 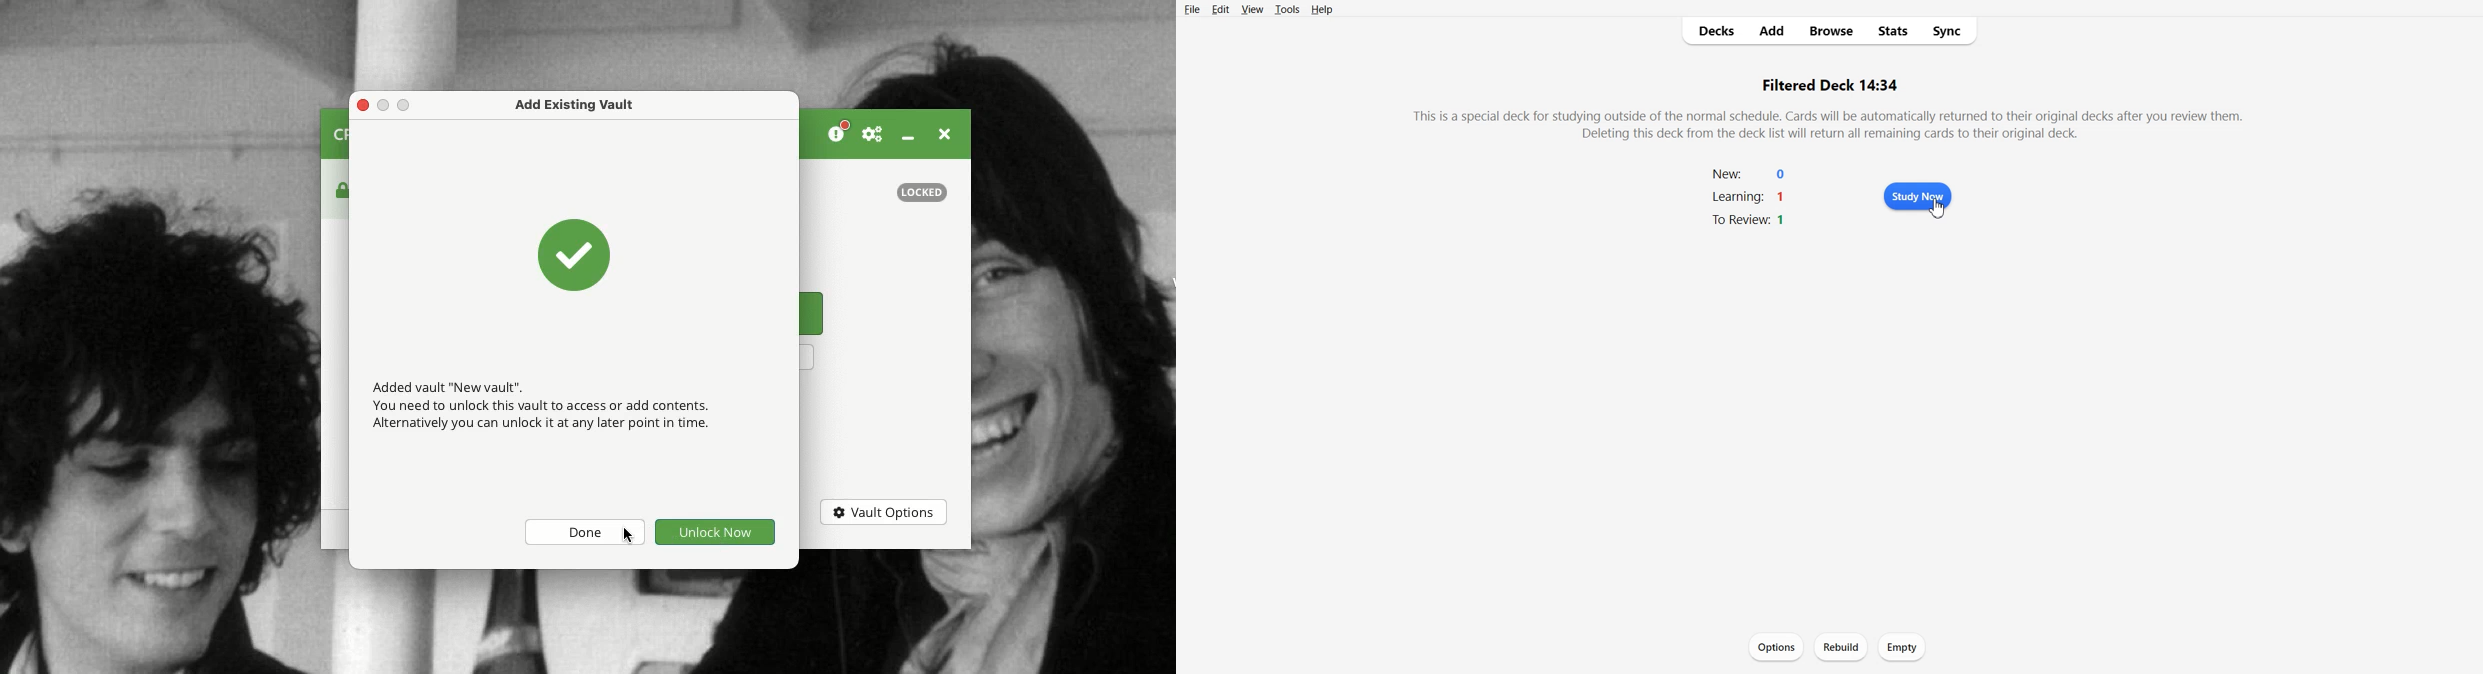 What do you see at coordinates (1750, 196) in the screenshot?
I see `learning: 1` at bounding box center [1750, 196].